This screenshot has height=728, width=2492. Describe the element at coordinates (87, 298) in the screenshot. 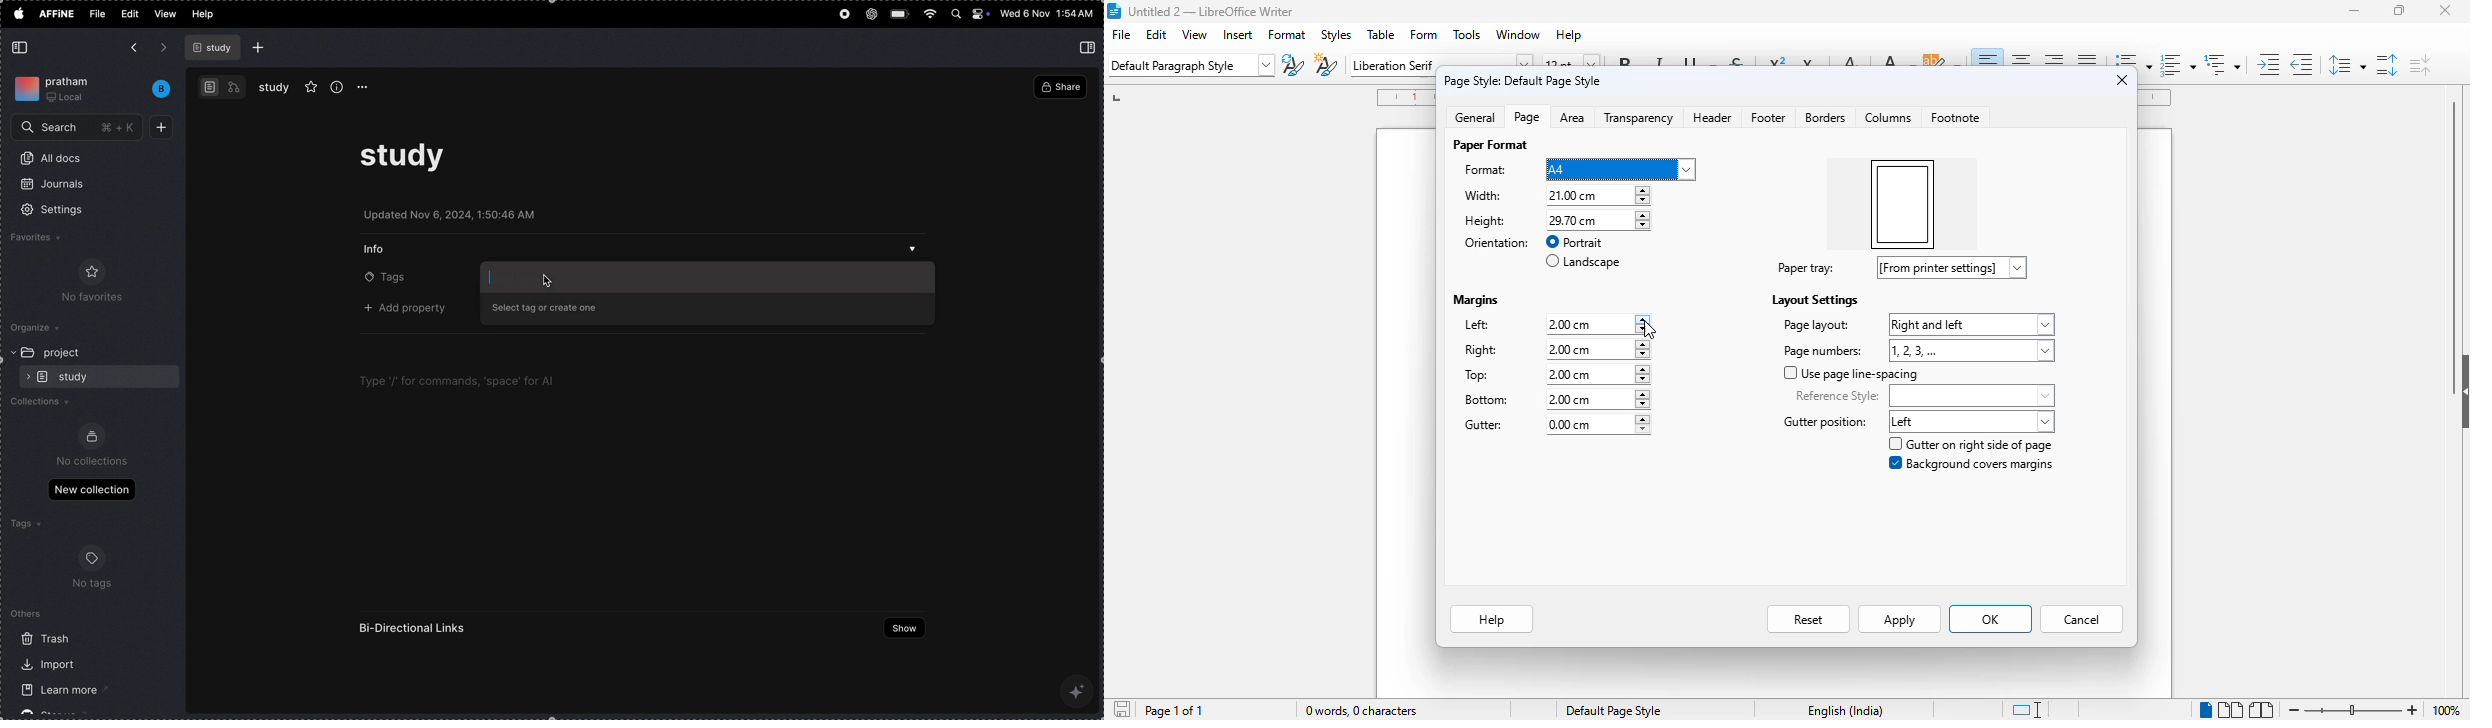

I see `No favorites` at that location.